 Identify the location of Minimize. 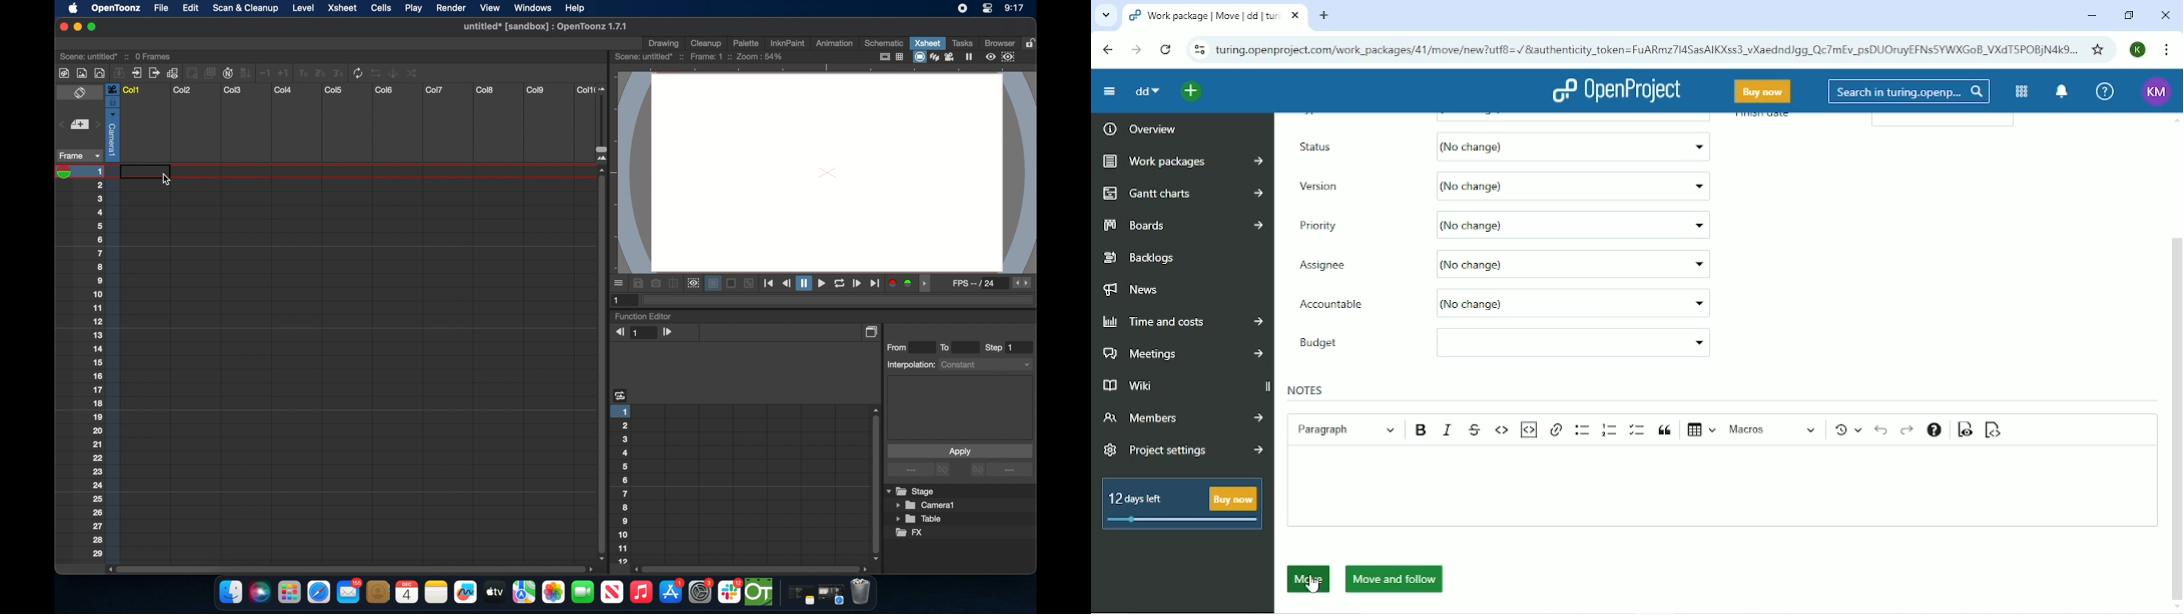
(2090, 16).